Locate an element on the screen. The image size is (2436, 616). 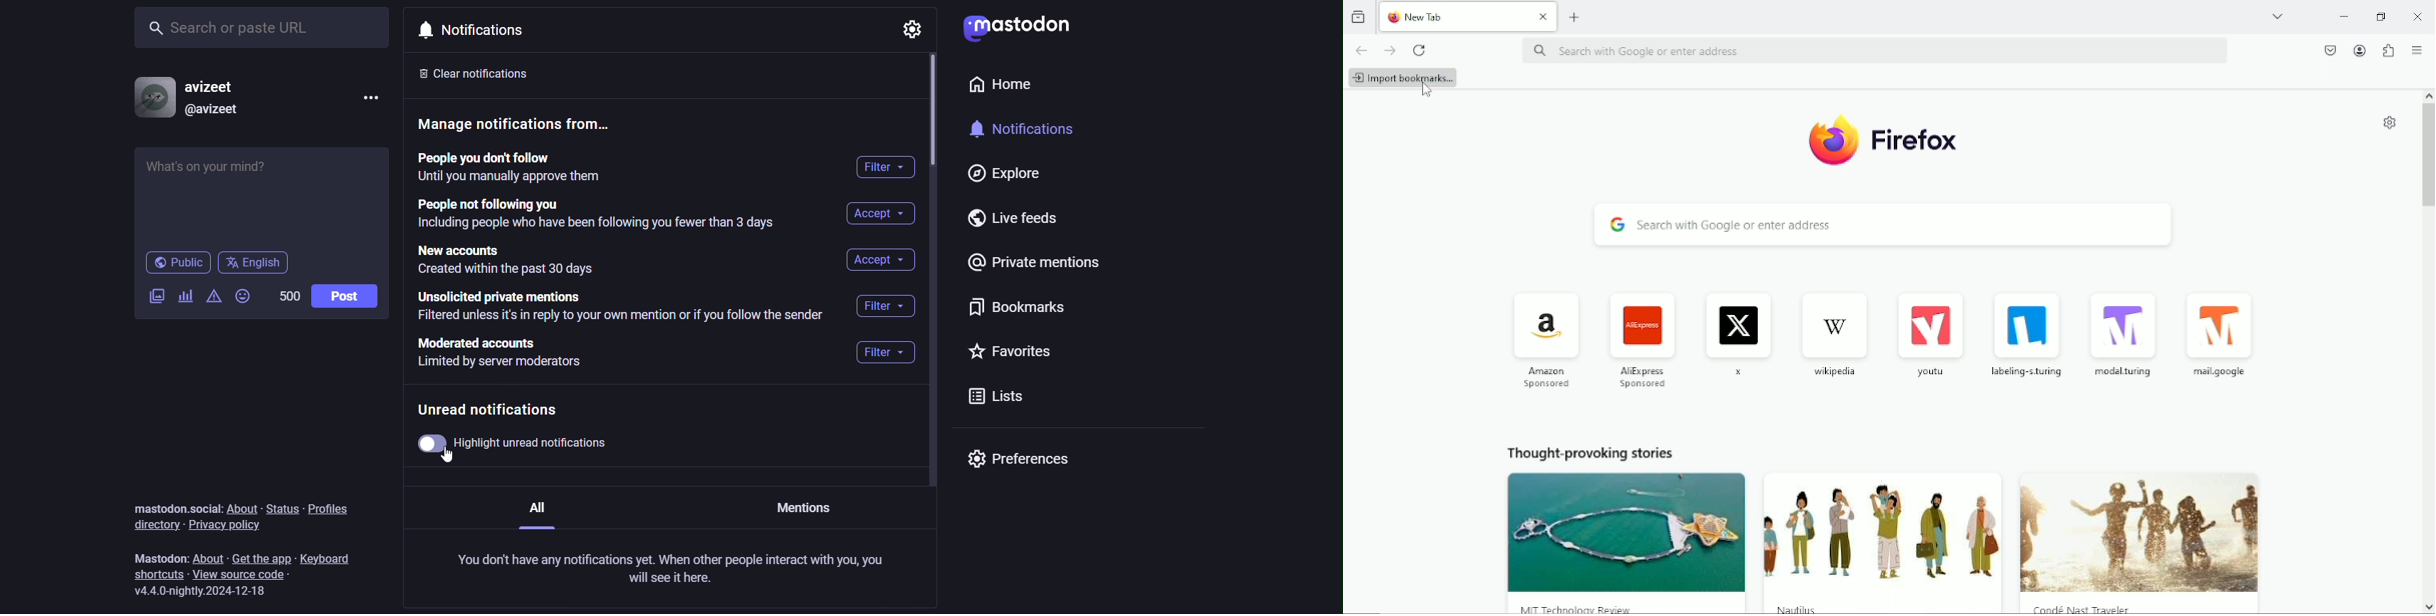
public post is located at coordinates (177, 264).